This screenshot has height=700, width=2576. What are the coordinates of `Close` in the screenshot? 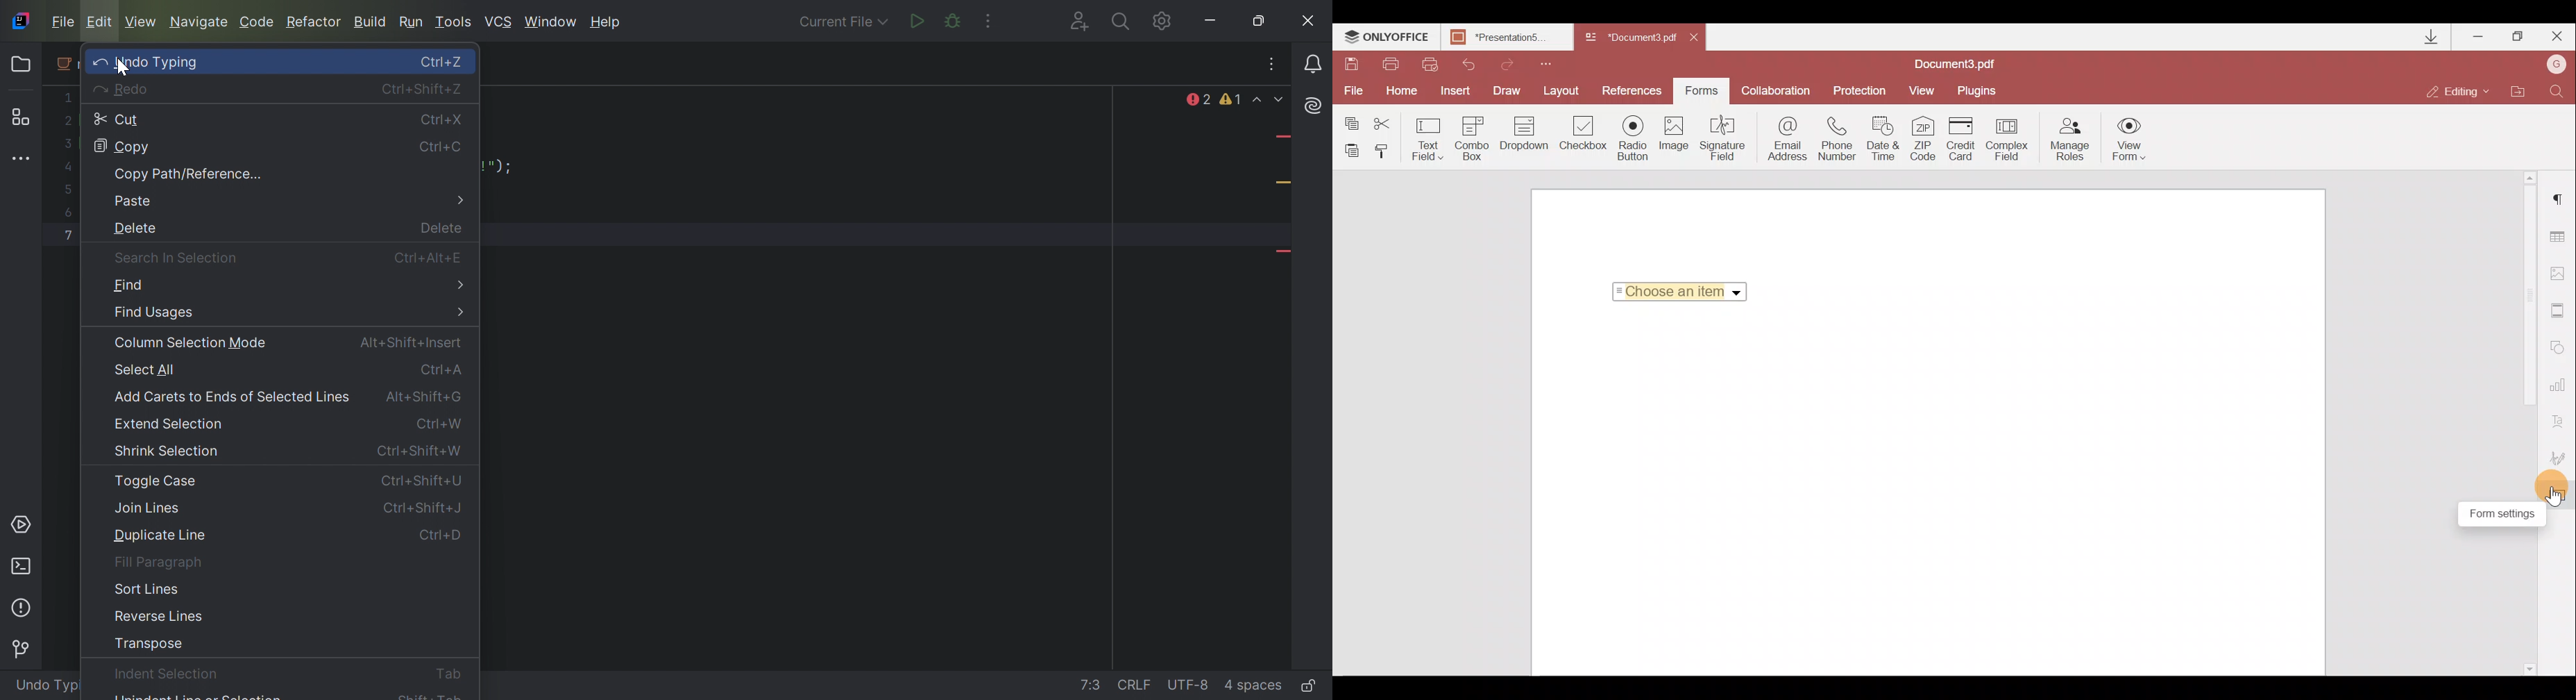 It's located at (2556, 34).